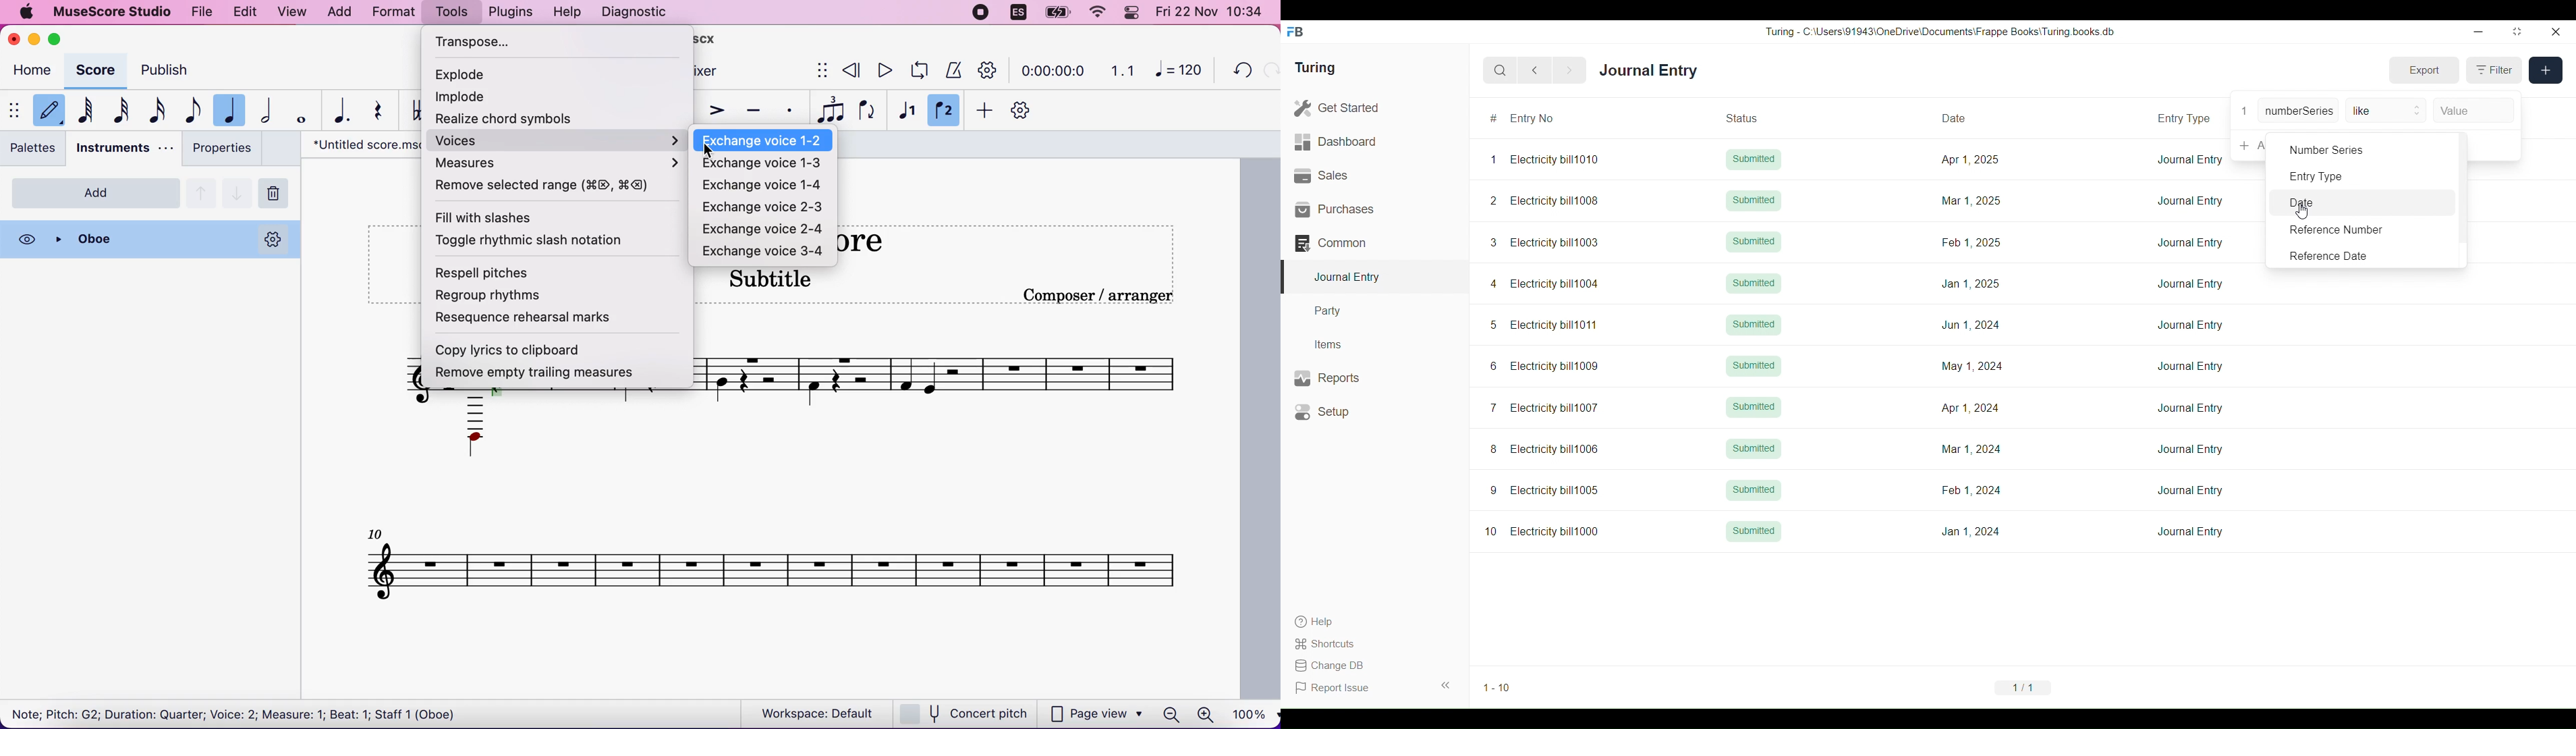 This screenshot has height=756, width=2576. Describe the element at coordinates (1316, 68) in the screenshot. I see `Turing` at that location.